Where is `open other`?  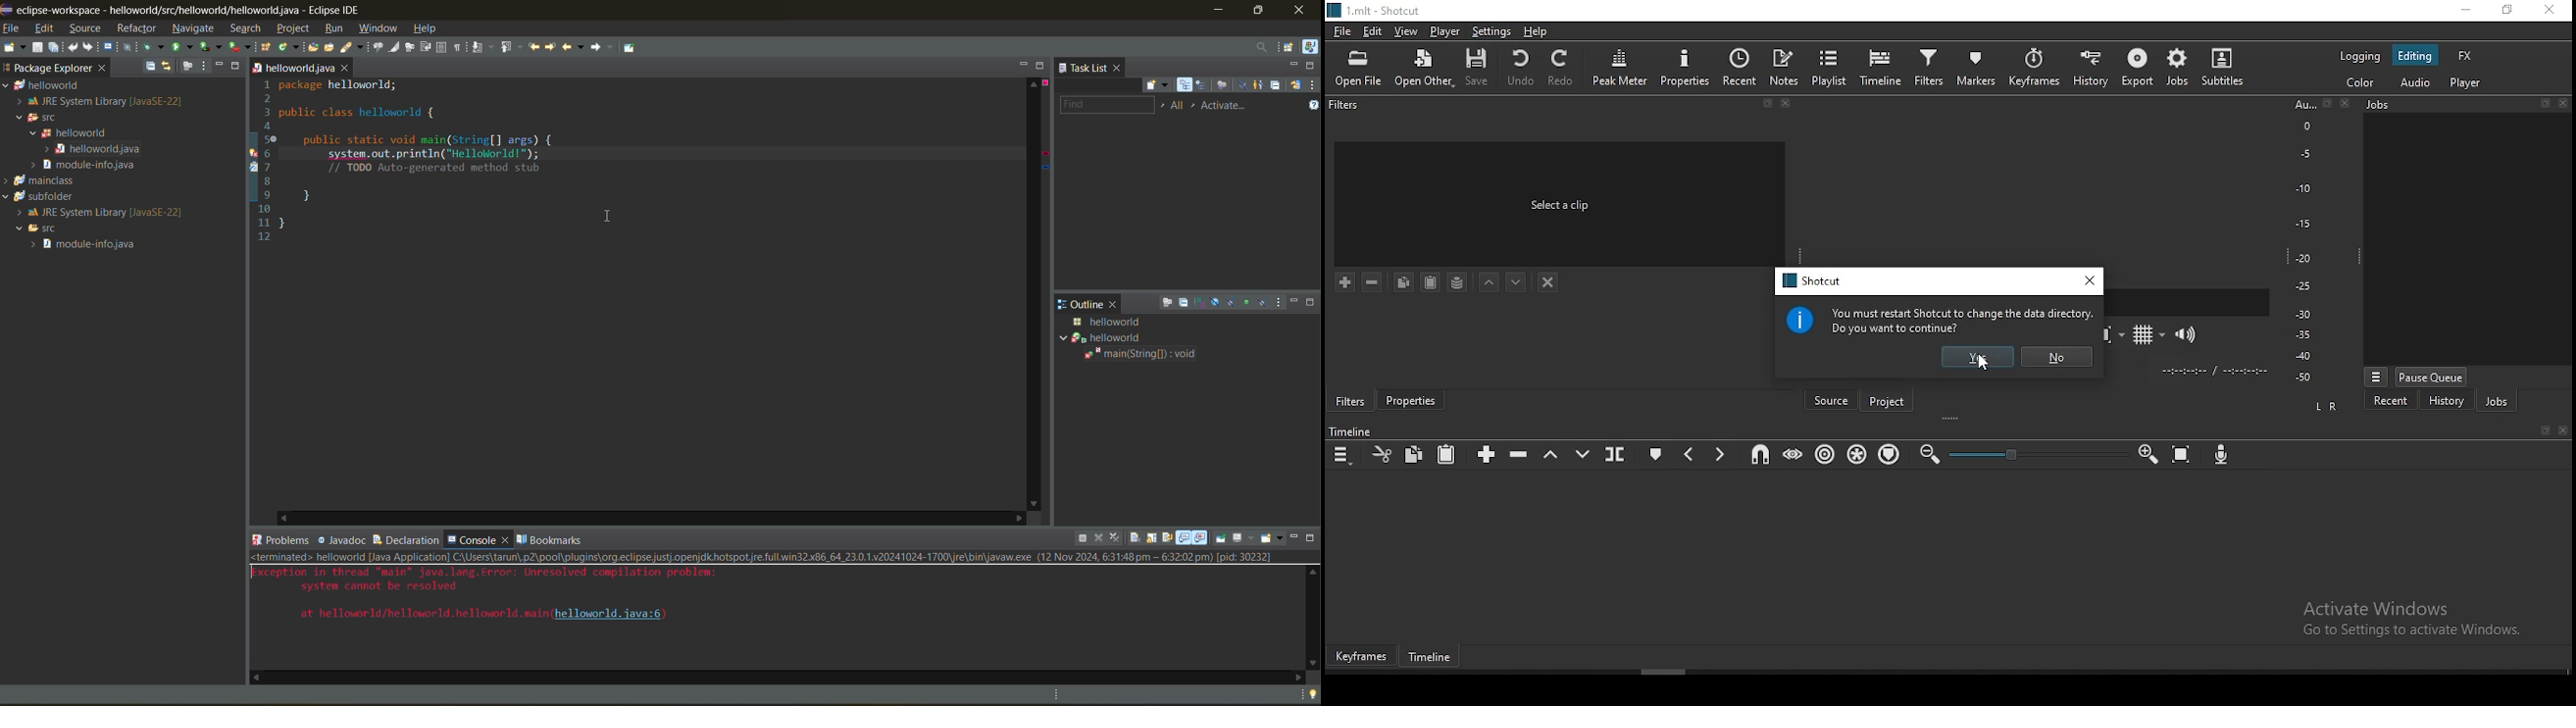 open other is located at coordinates (1426, 67).